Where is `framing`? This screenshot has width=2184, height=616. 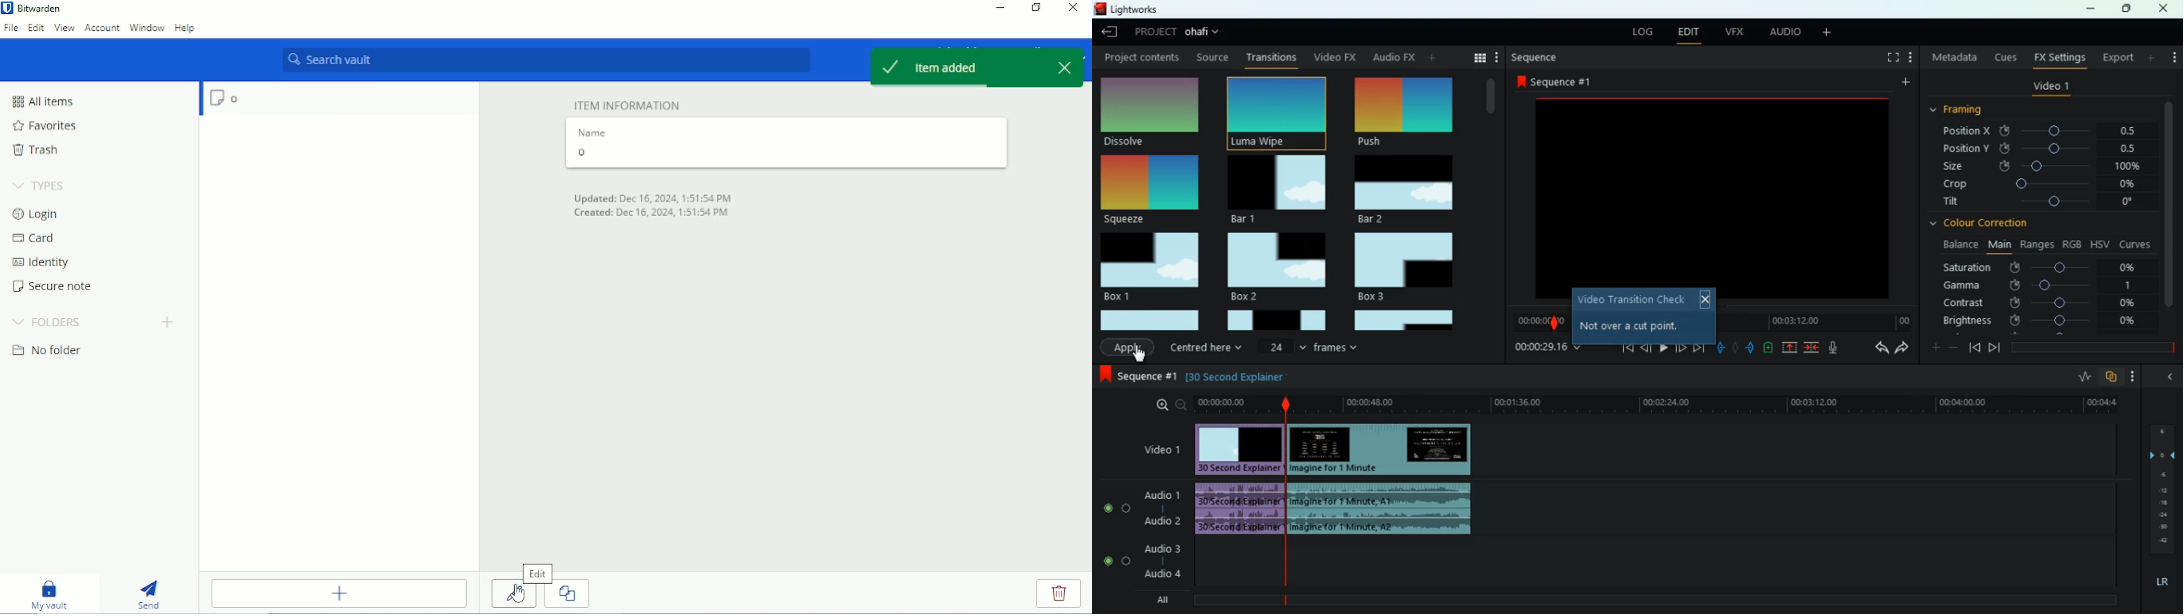
framing is located at coordinates (1967, 110).